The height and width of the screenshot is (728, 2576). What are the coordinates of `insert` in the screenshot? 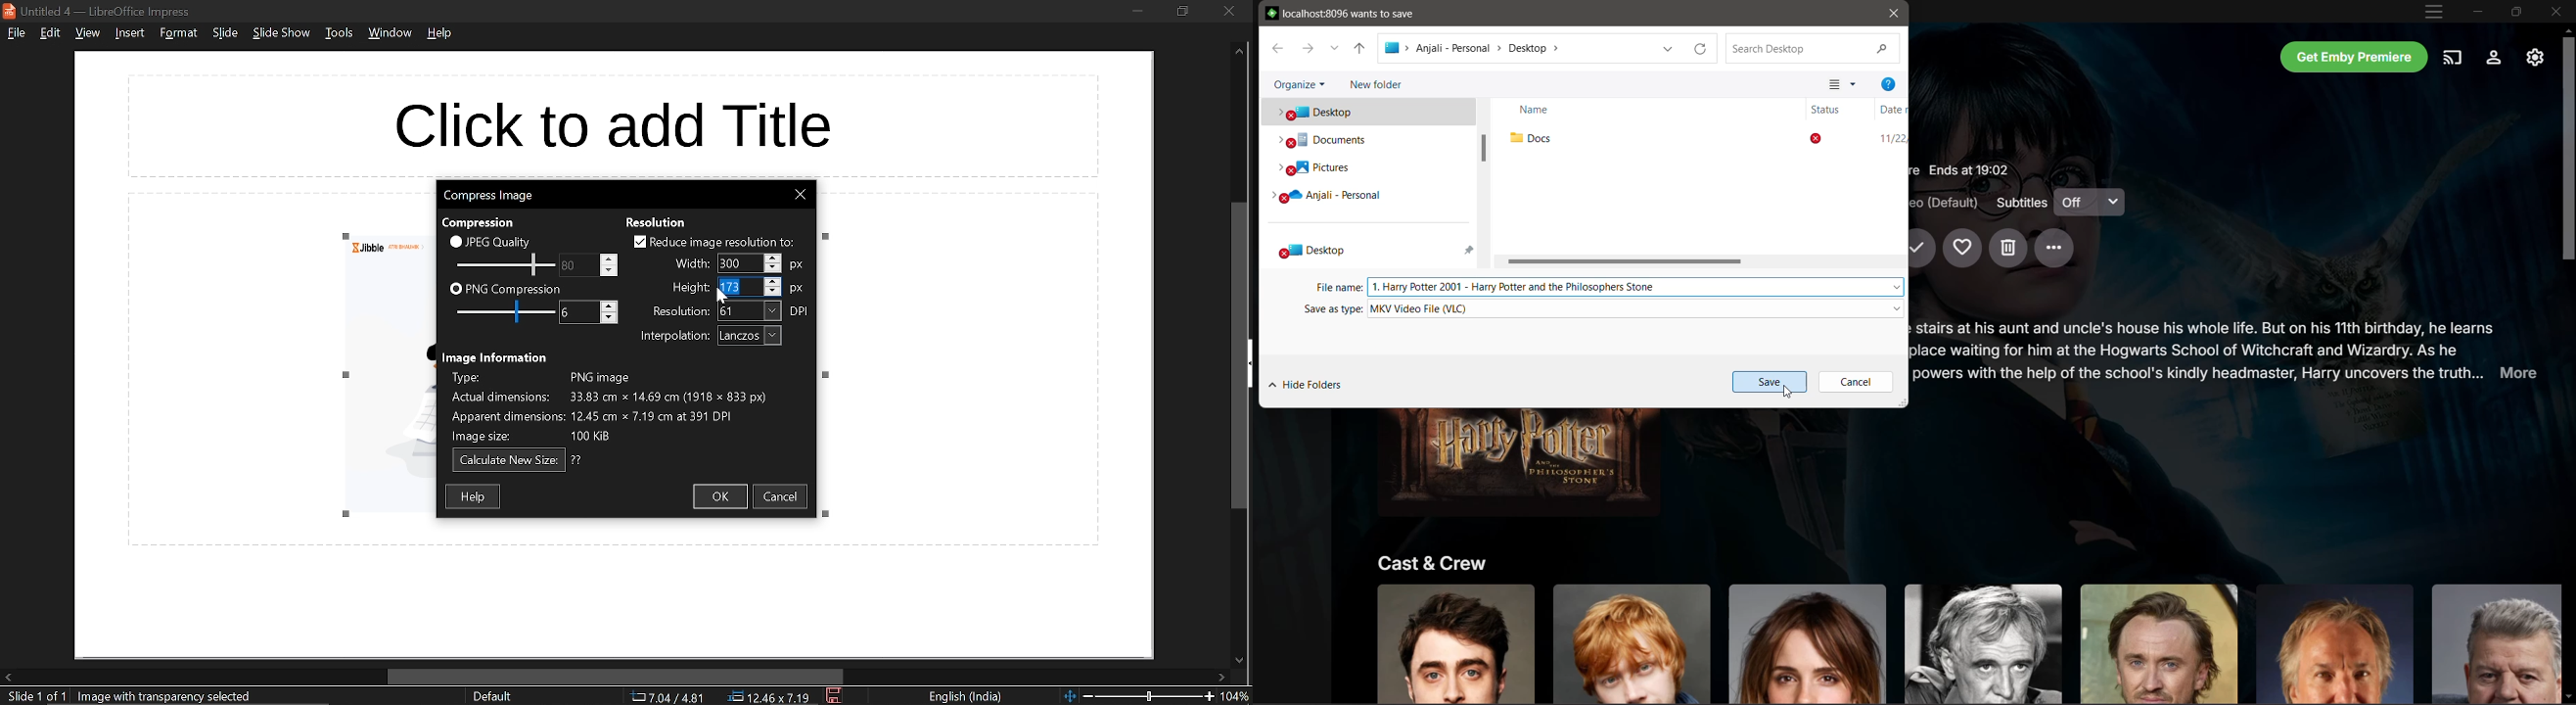 It's located at (131, 33).